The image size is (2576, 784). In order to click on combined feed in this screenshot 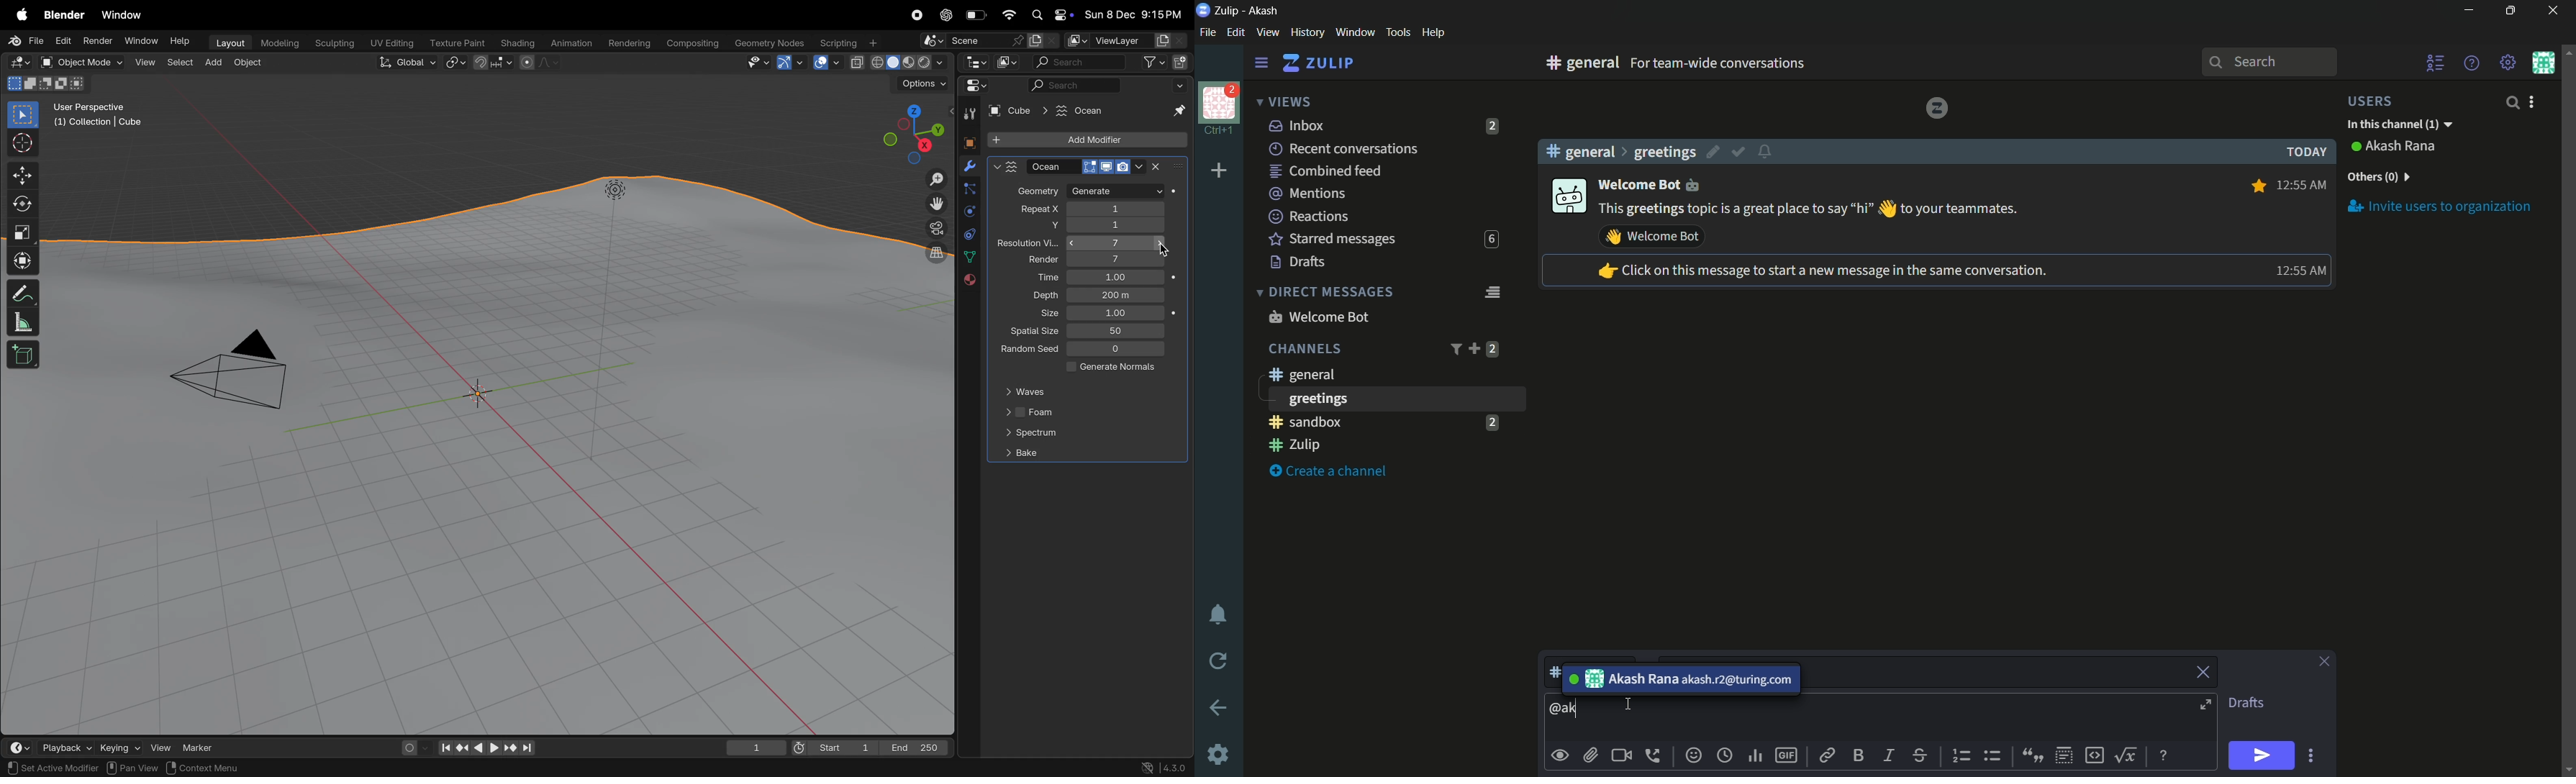, I will do `click(1325, 172)`.